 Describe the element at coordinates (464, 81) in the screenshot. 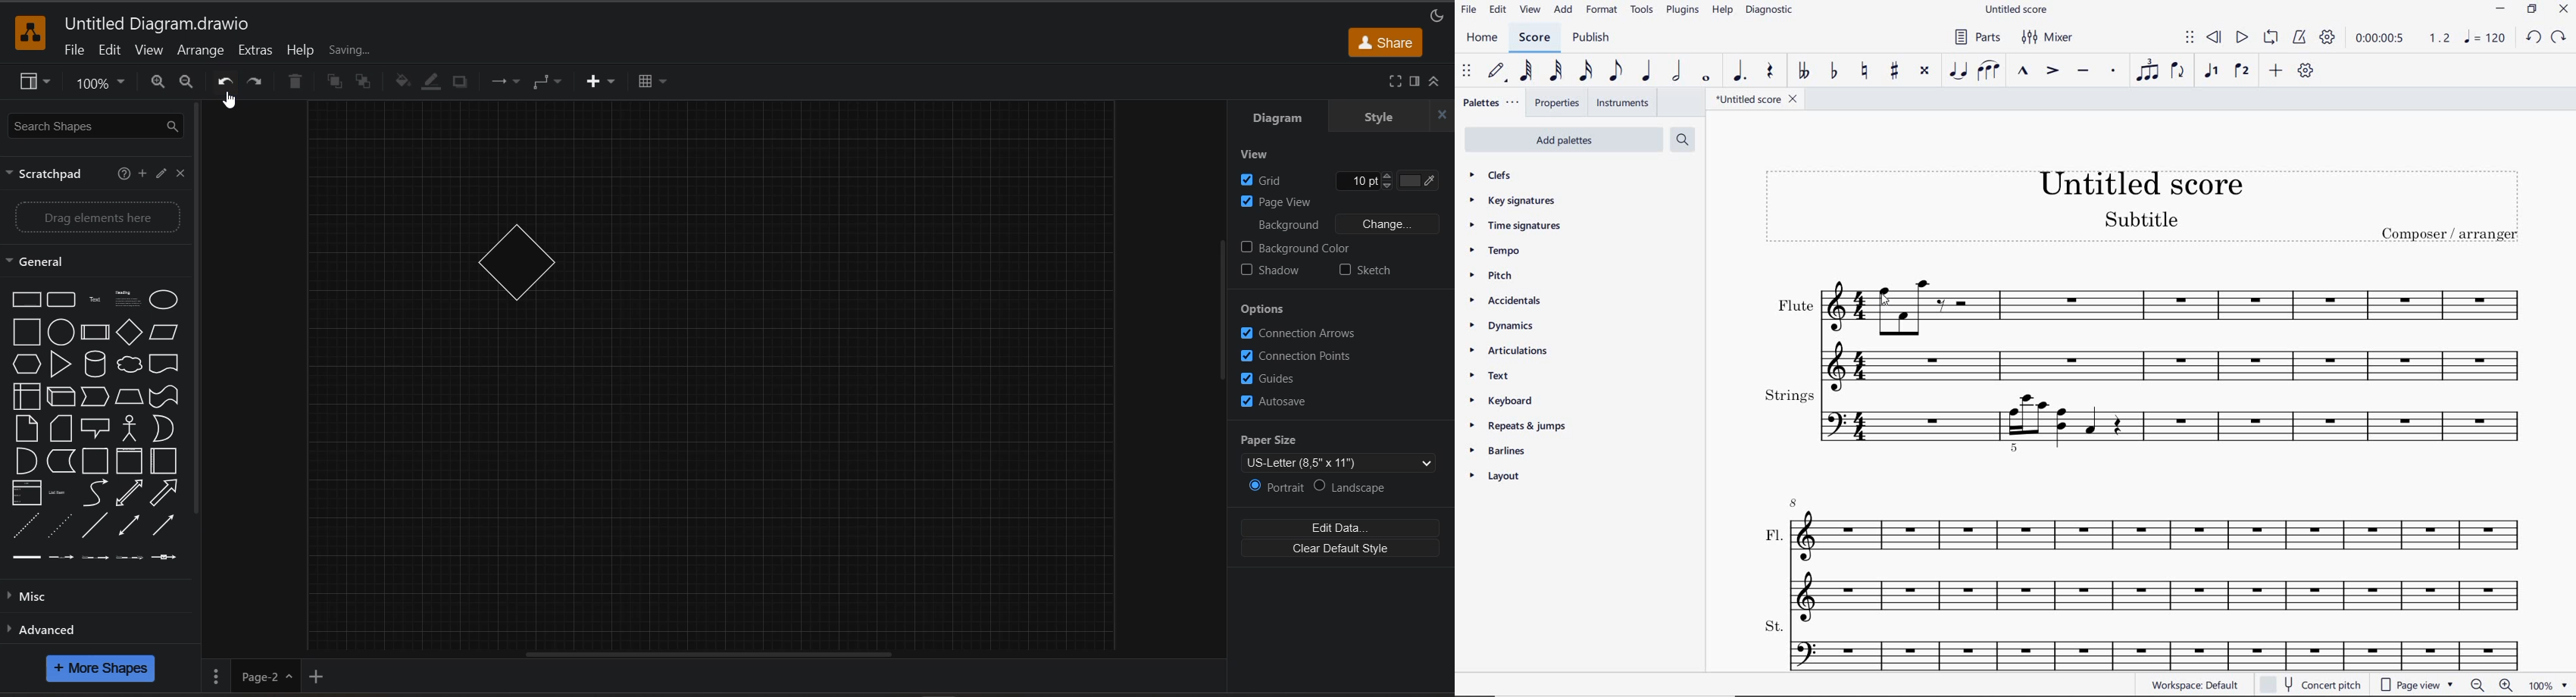

I see `shadow` at that location.